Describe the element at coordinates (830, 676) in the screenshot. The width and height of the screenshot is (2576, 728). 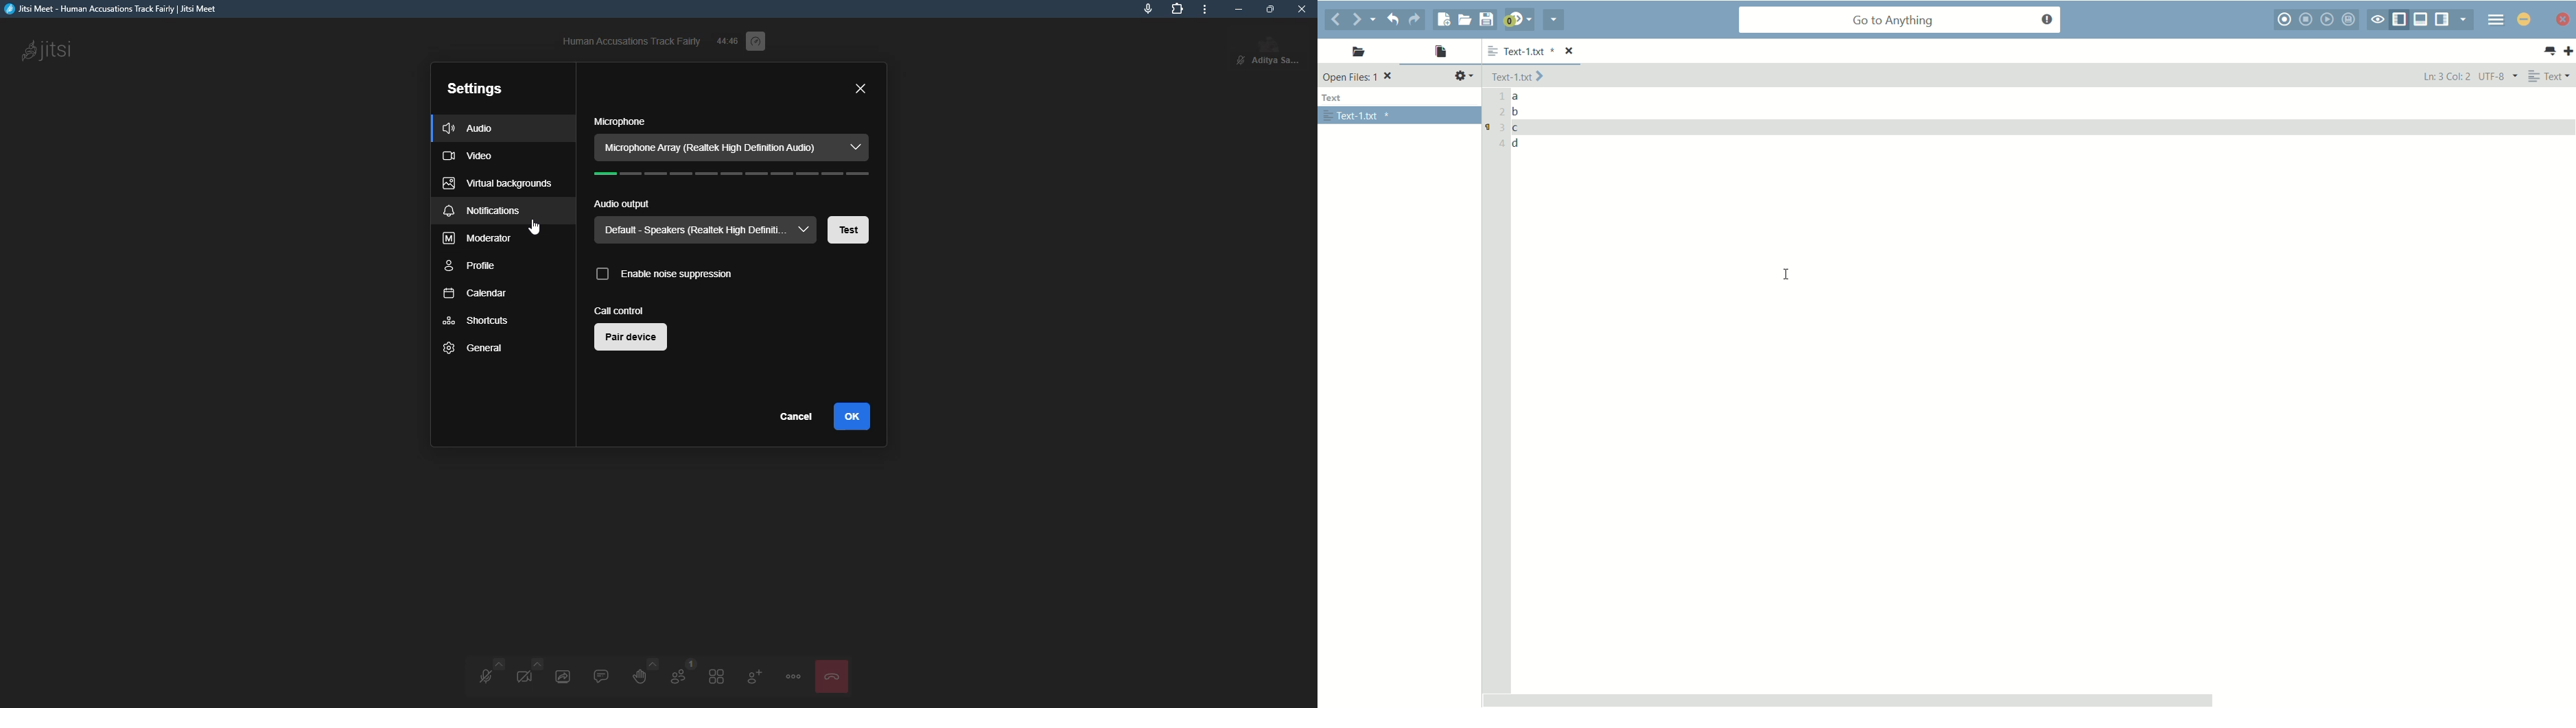
I see `end call` at that location.